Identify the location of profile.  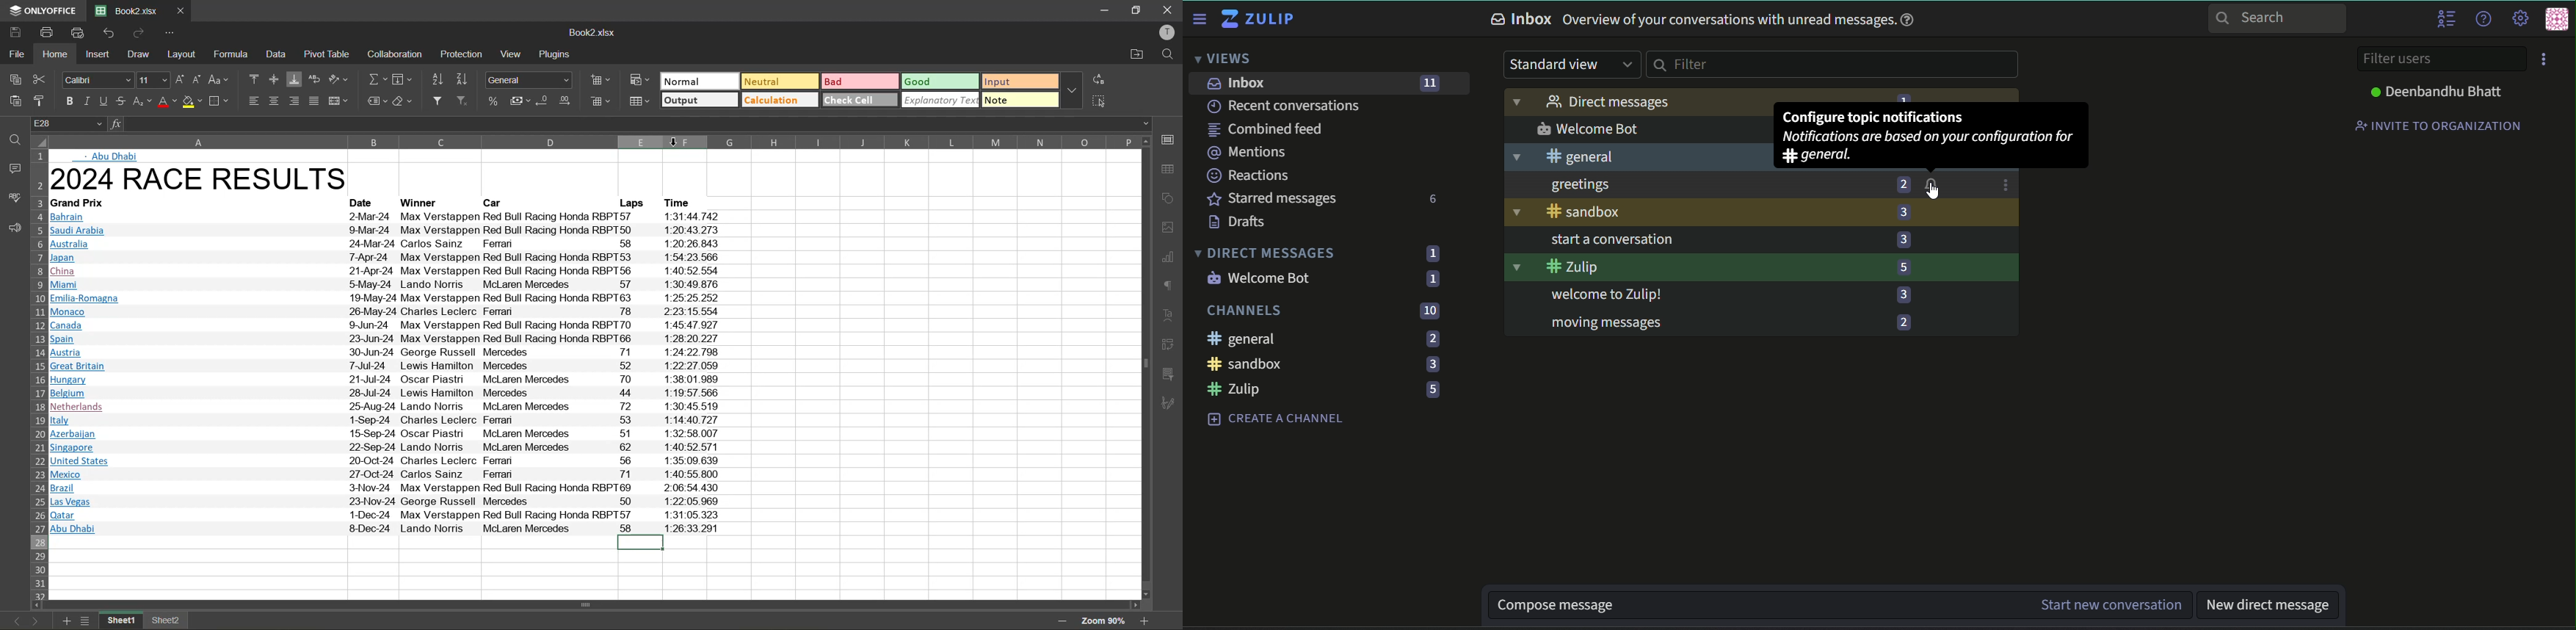
(1169, 32).